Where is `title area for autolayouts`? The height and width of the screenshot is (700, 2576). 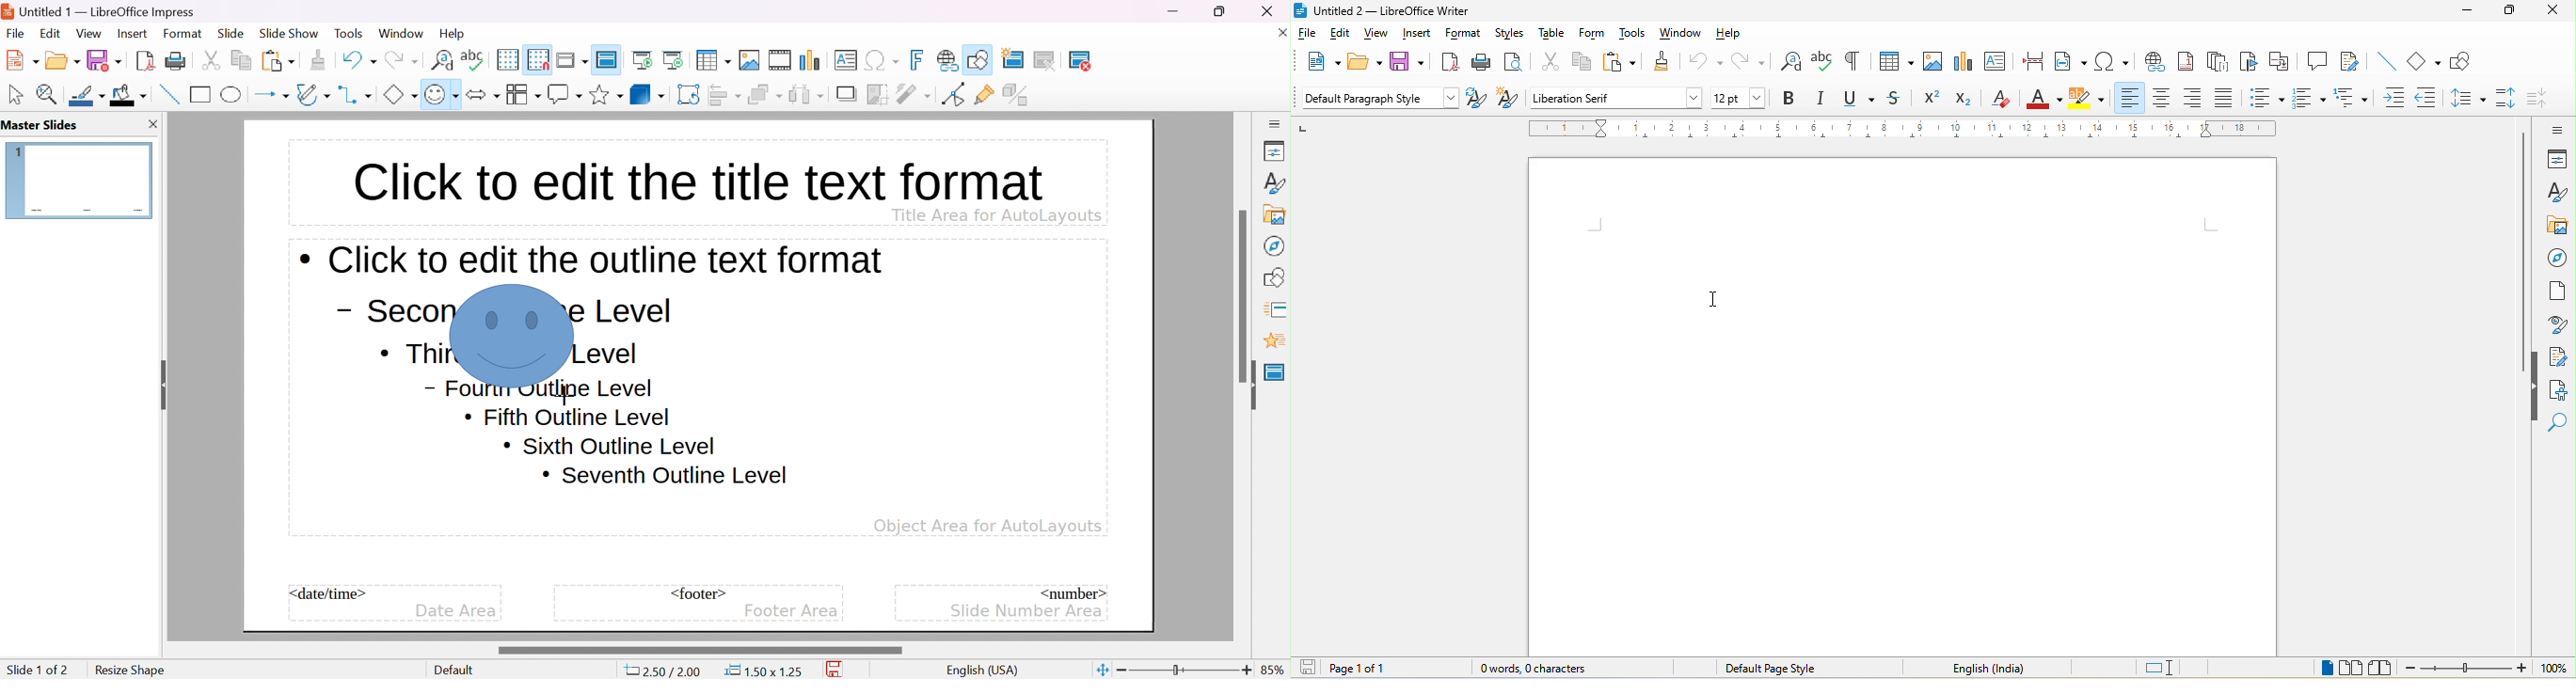
title area for autolayouts is located at coordinates (996, 214).